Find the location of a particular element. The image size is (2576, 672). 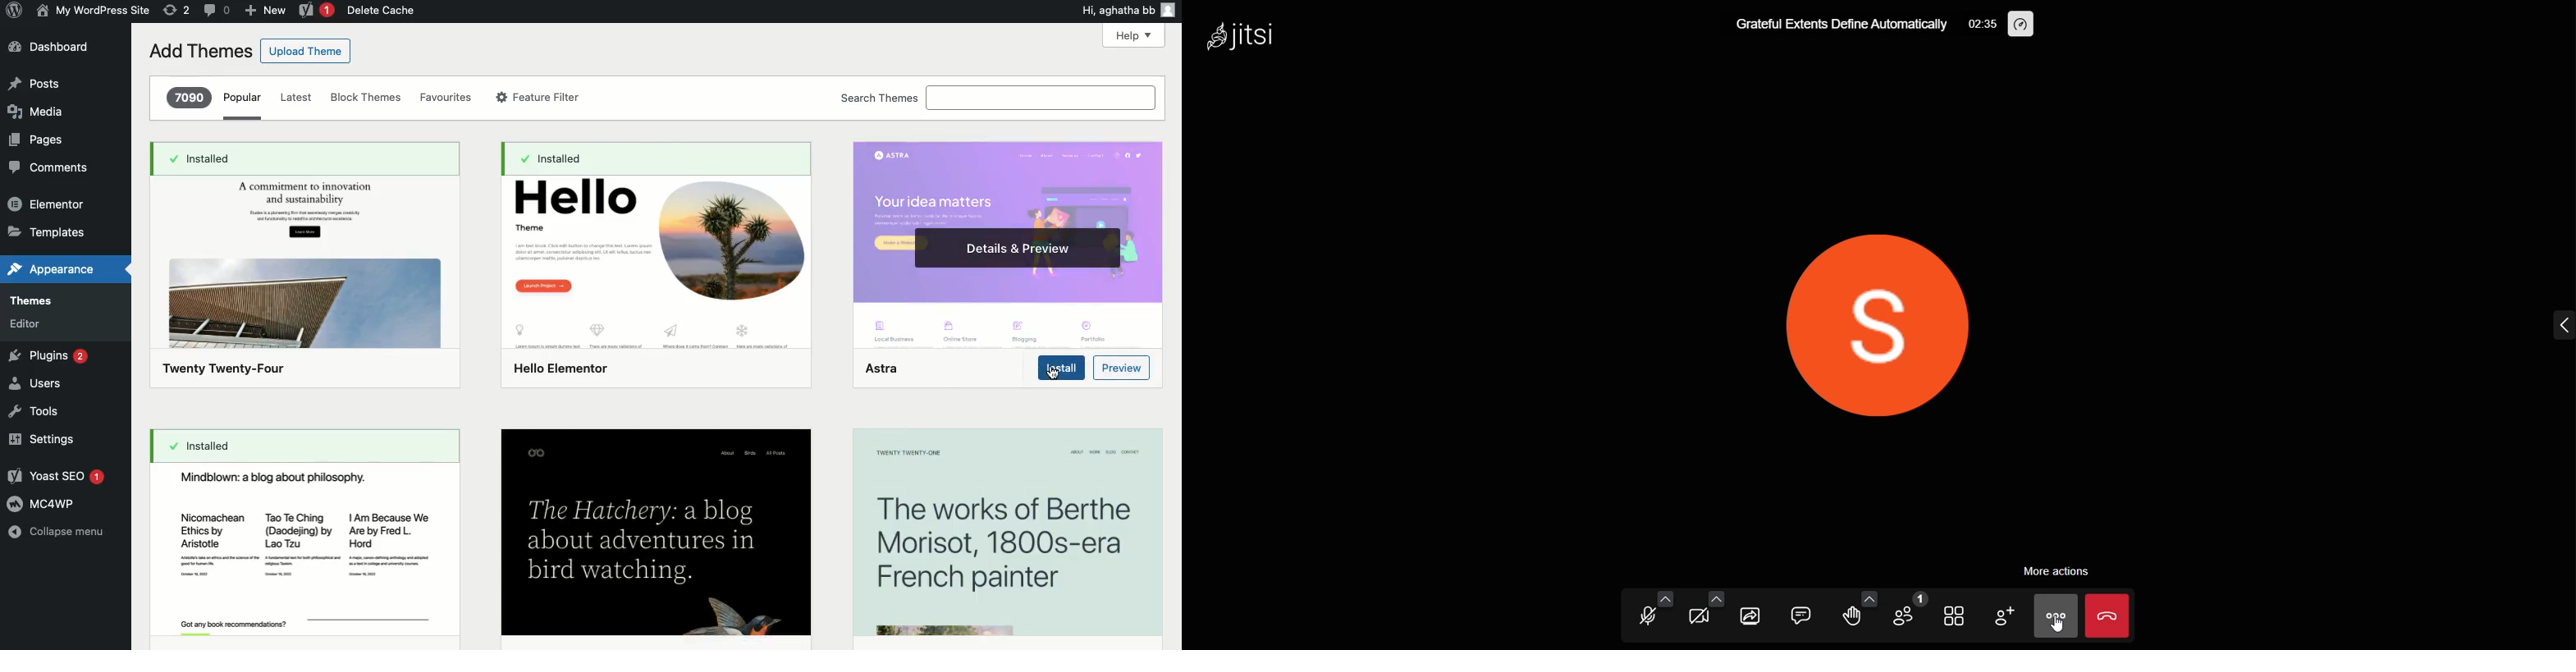

tile view is located at coordinates (1952, 616).